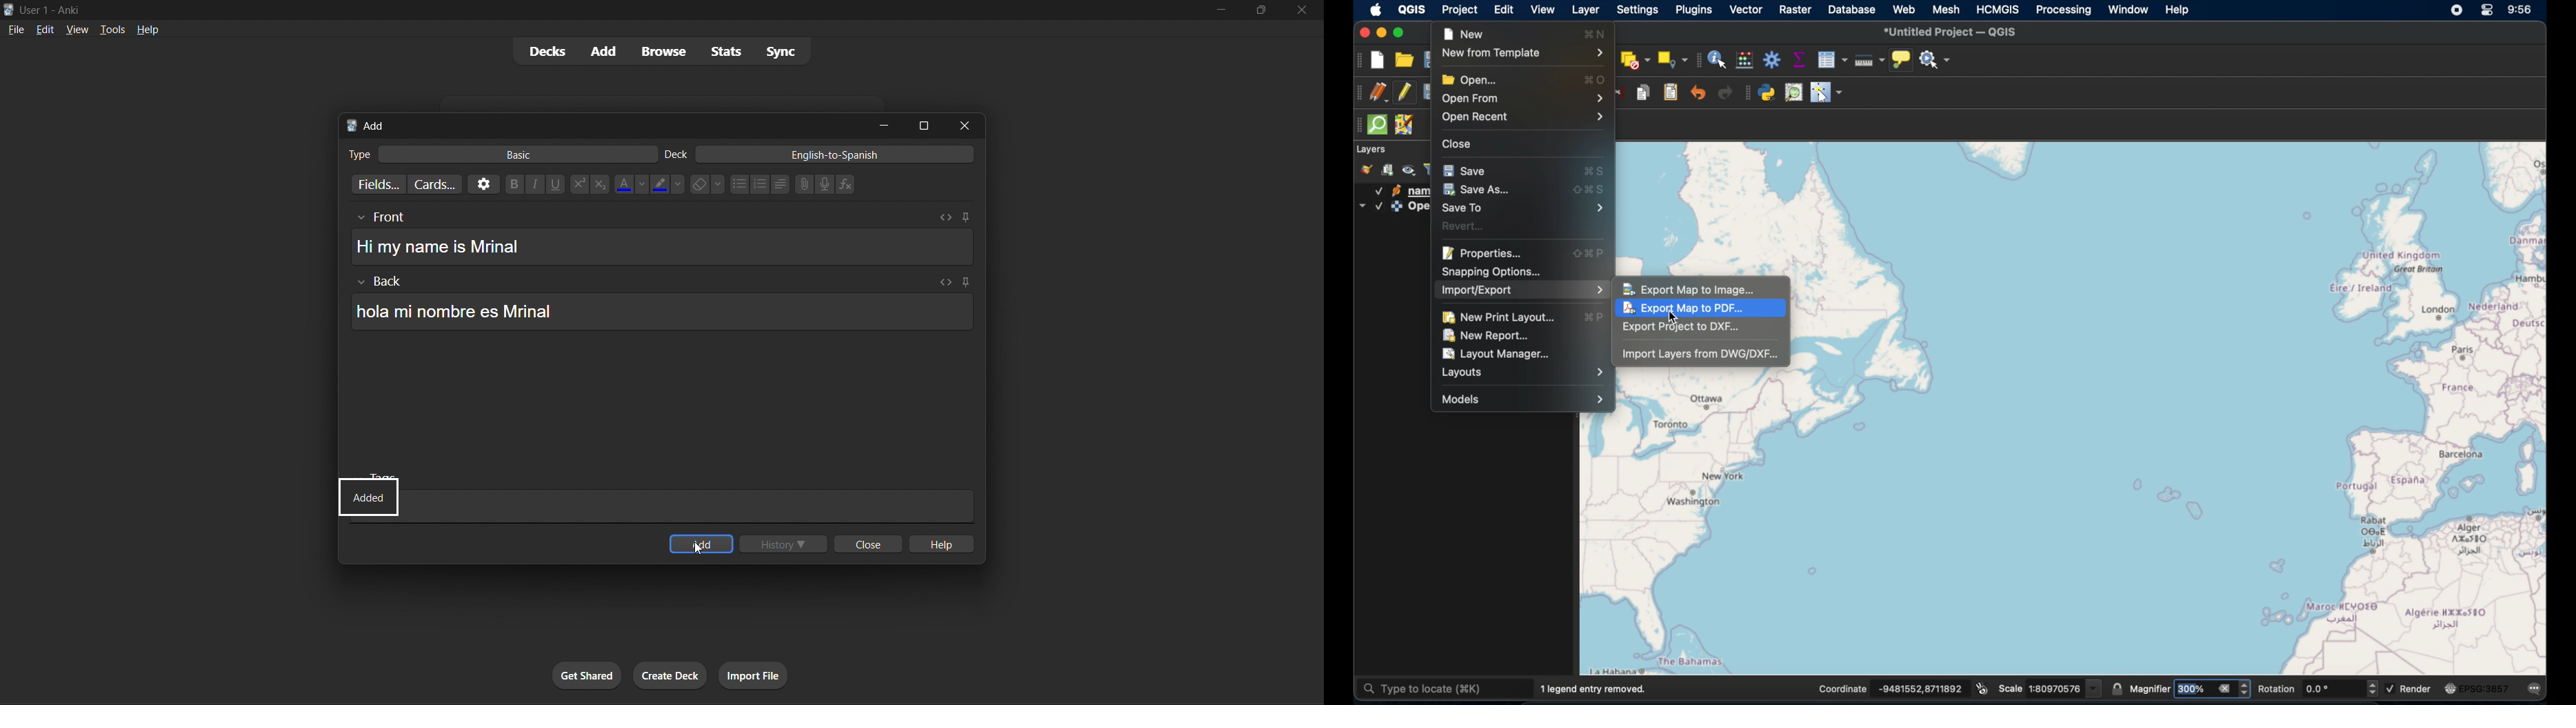 The height and width of the screenshot is (728, 2576). What do you see at coordinates (923, 126) in the screenshot?
I see `maximize` at bounding box center [923, 126].